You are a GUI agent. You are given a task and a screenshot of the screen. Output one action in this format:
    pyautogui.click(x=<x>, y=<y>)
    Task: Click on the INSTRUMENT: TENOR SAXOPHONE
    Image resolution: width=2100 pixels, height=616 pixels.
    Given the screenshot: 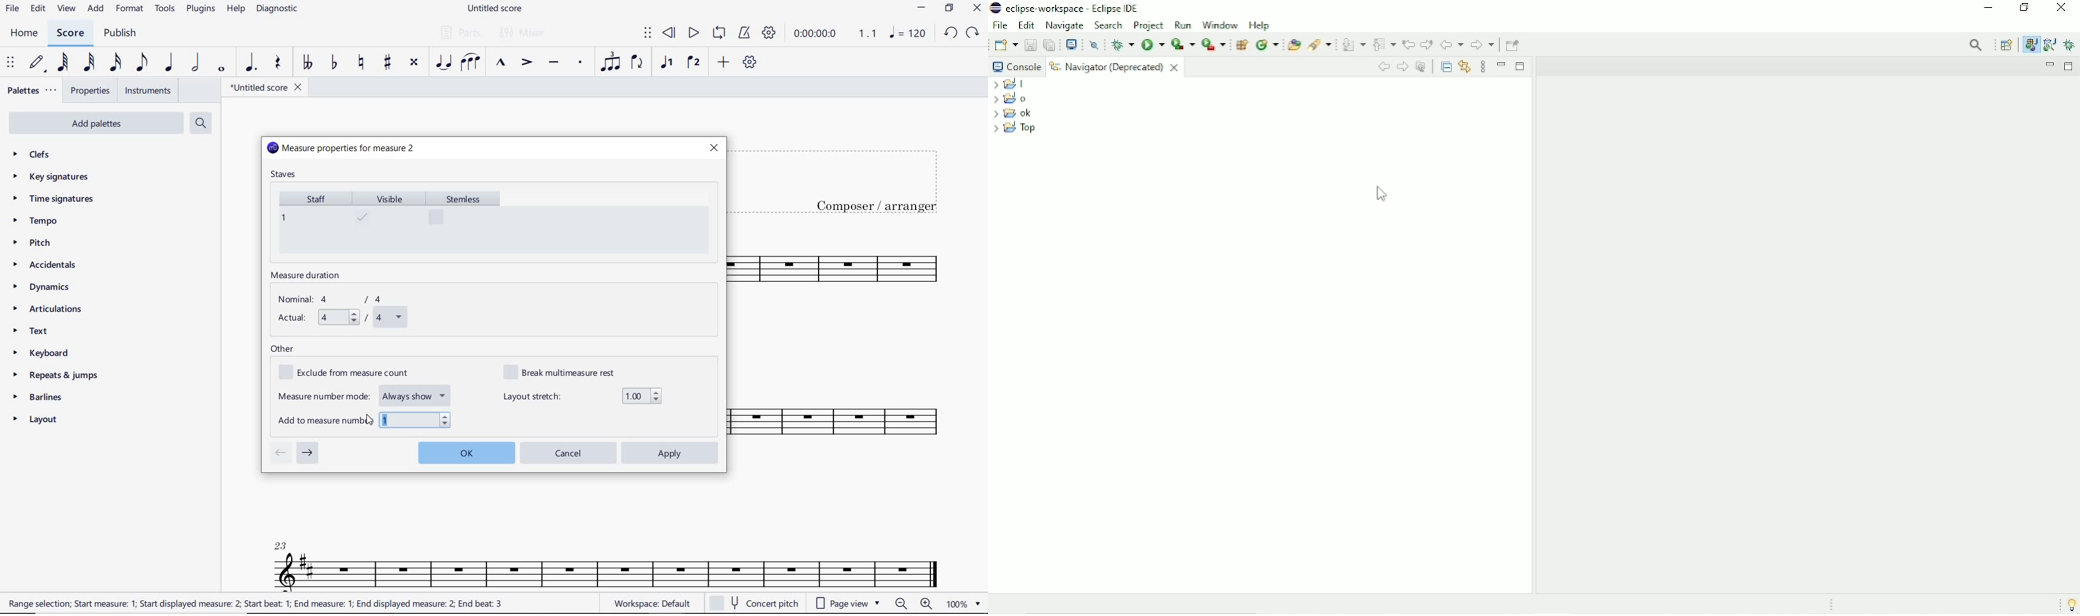 What is the action you would take?
    pyautogui.click(x=606, y=556)
    